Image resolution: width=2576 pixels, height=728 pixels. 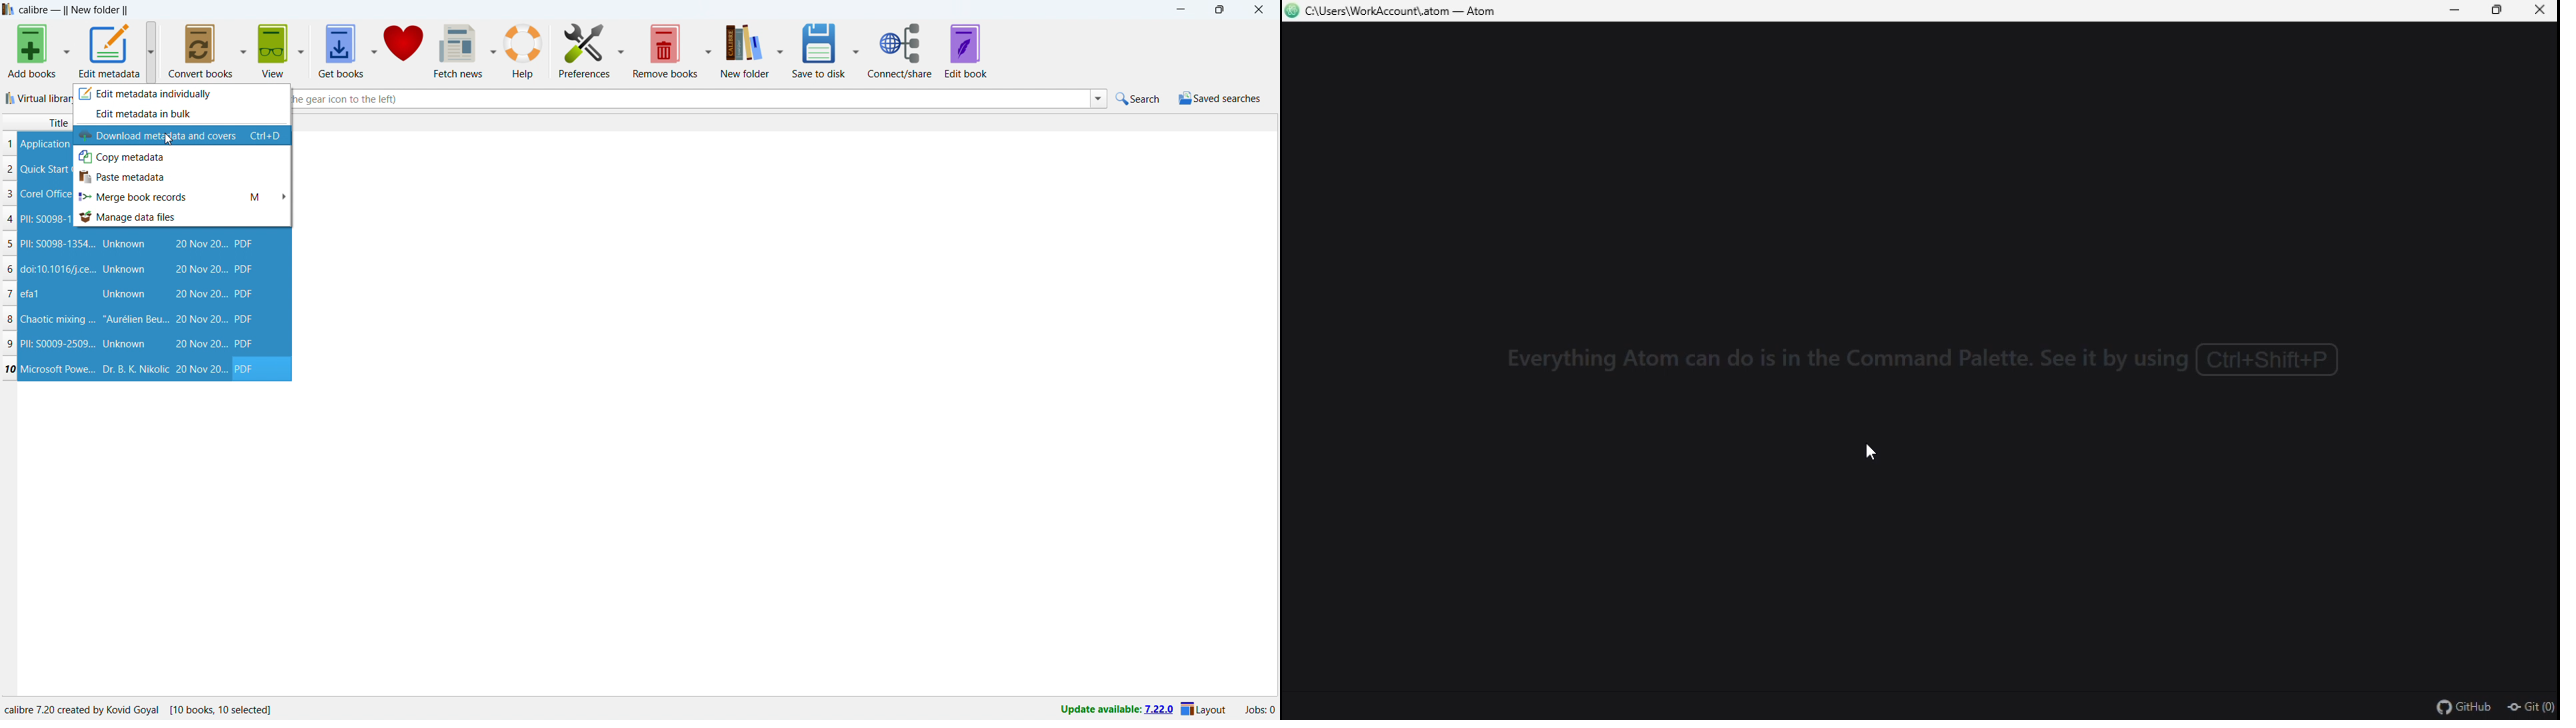 I want to click on PII: S0098-1354..., so click(x=48, y=218).